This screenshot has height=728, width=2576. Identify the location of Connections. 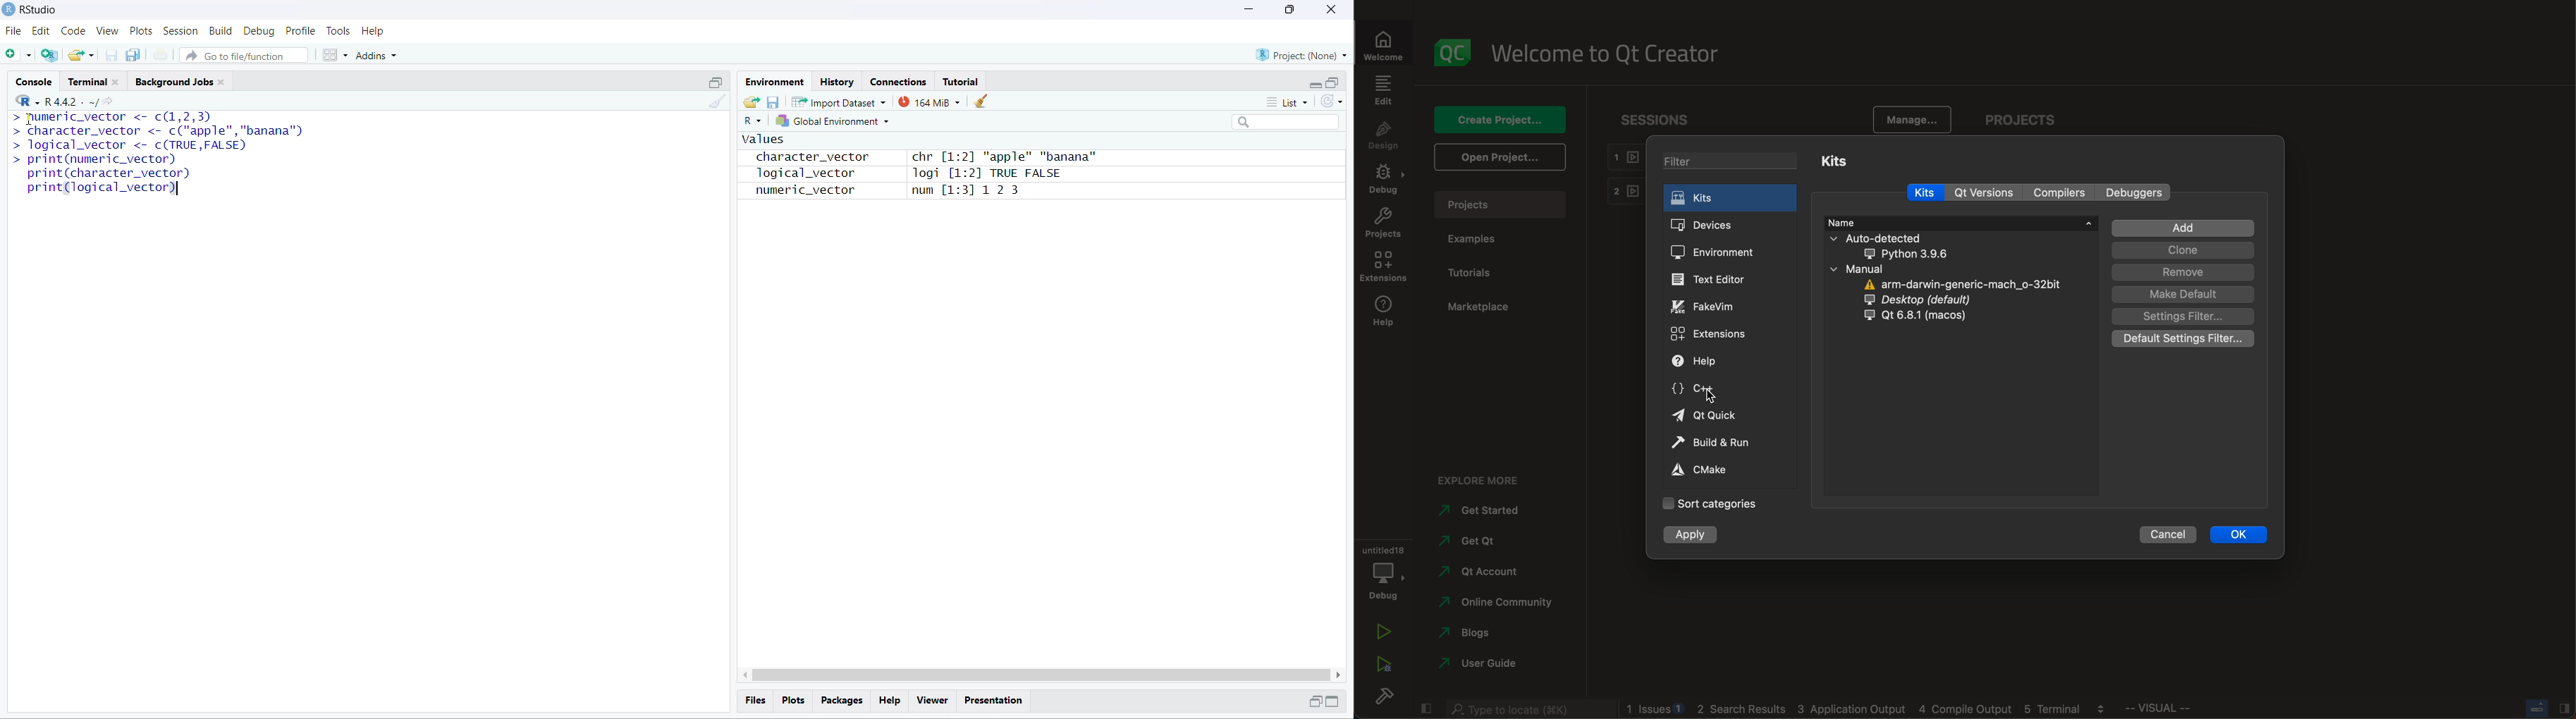
(897, 80).